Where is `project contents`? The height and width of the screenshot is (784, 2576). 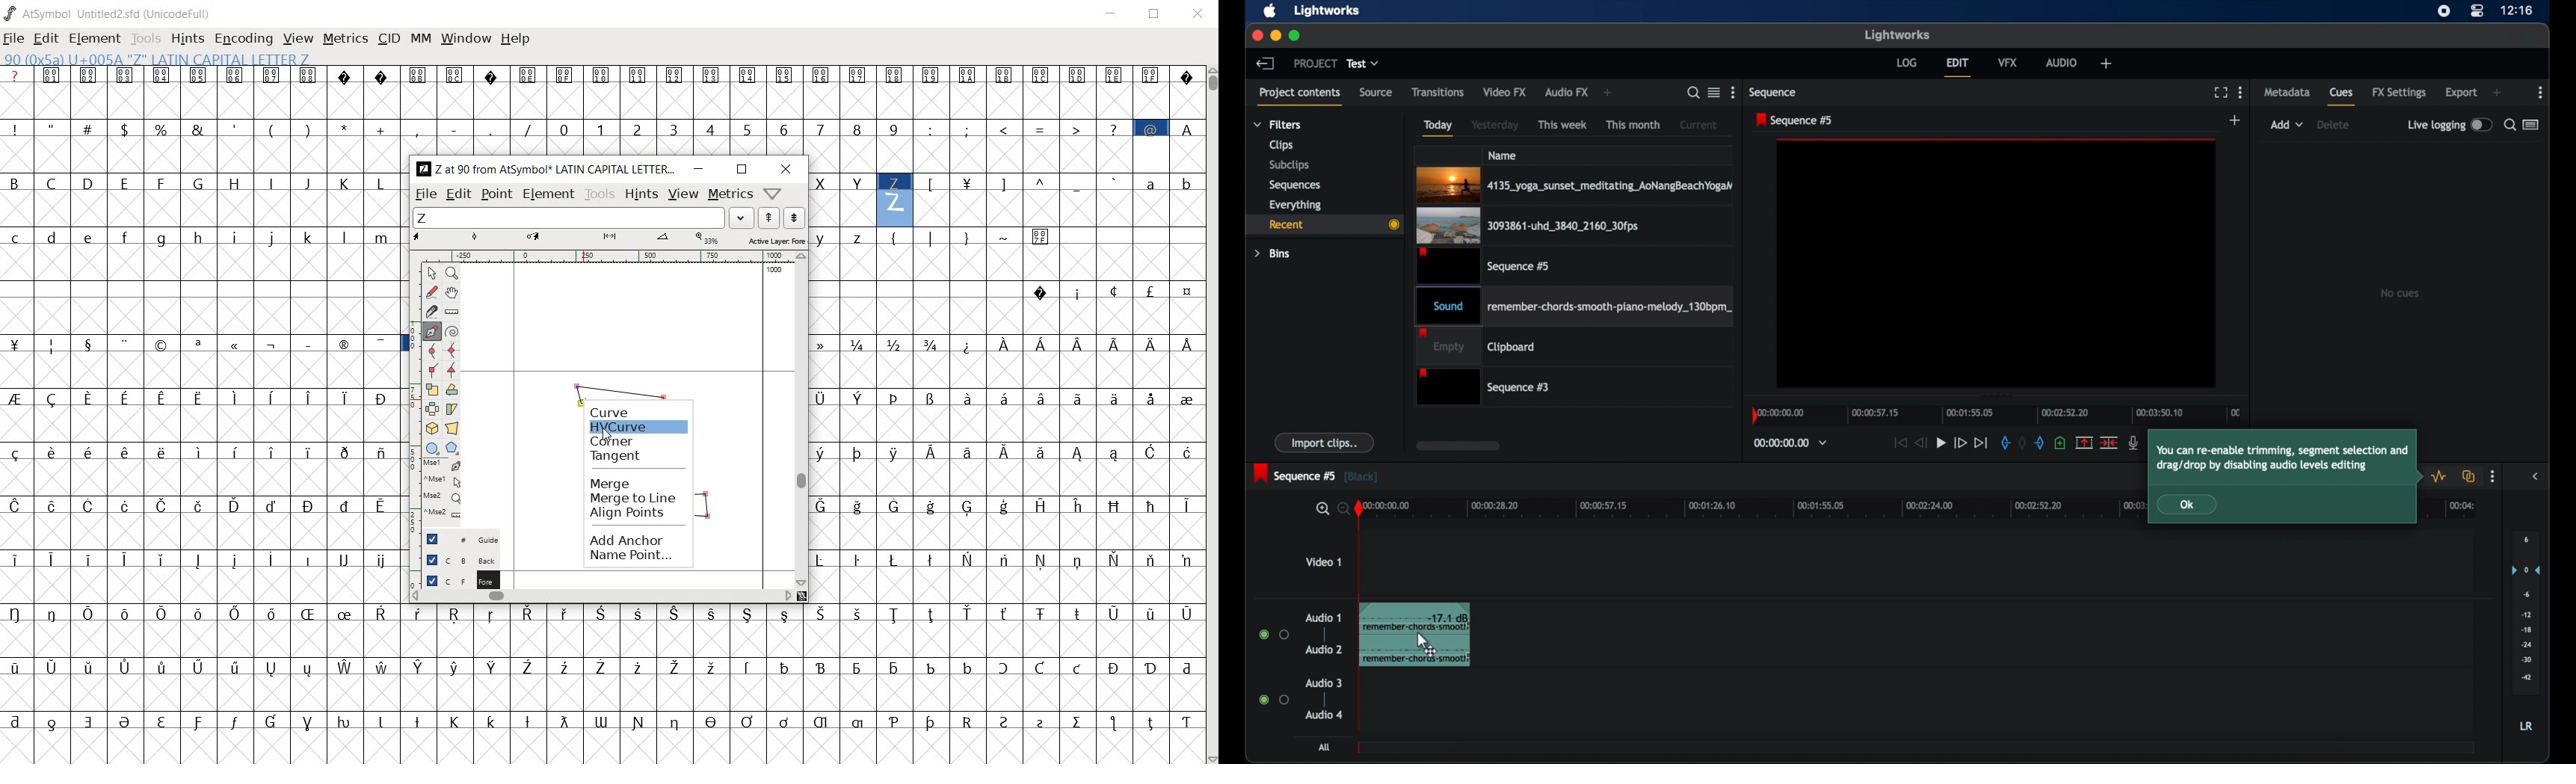
project contents is located at coordinates (1302, 97).